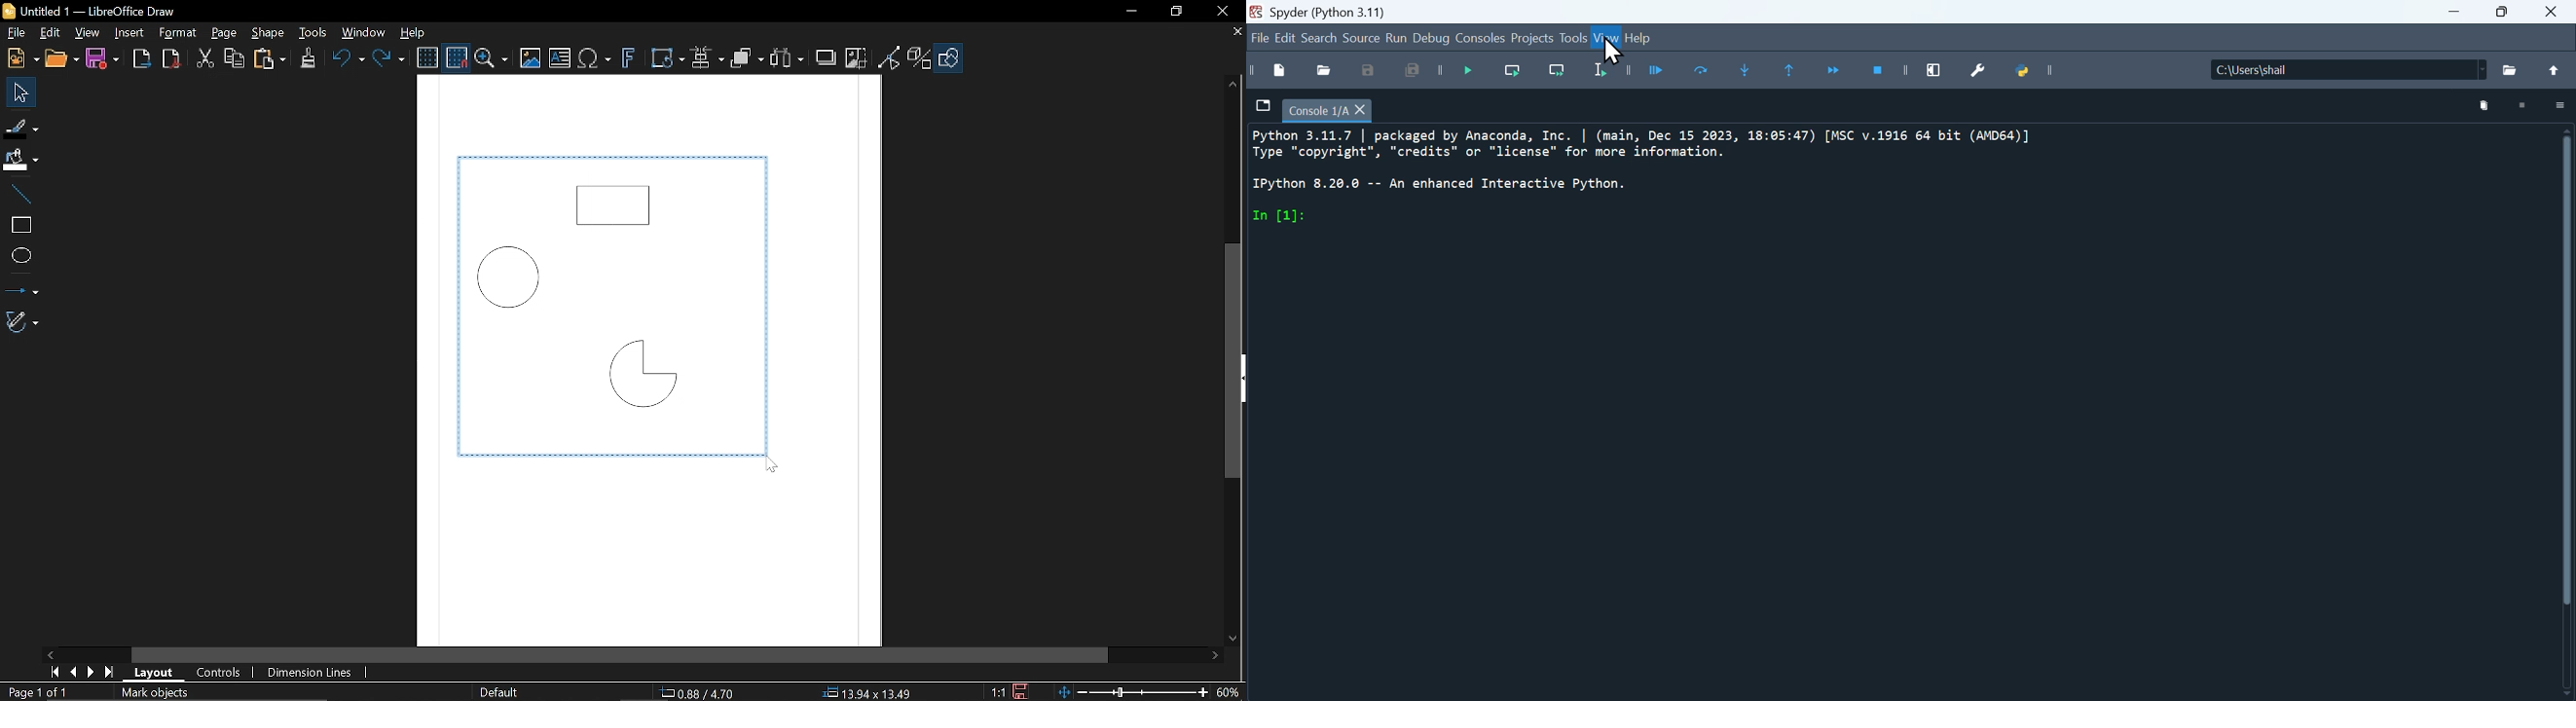 Image resolution: width=2576 pixels, height=728 pixels. What do you see at coordinates (1519, 75) in the screenshot?
I see `Run current line` at bounding box center [1519, 75].